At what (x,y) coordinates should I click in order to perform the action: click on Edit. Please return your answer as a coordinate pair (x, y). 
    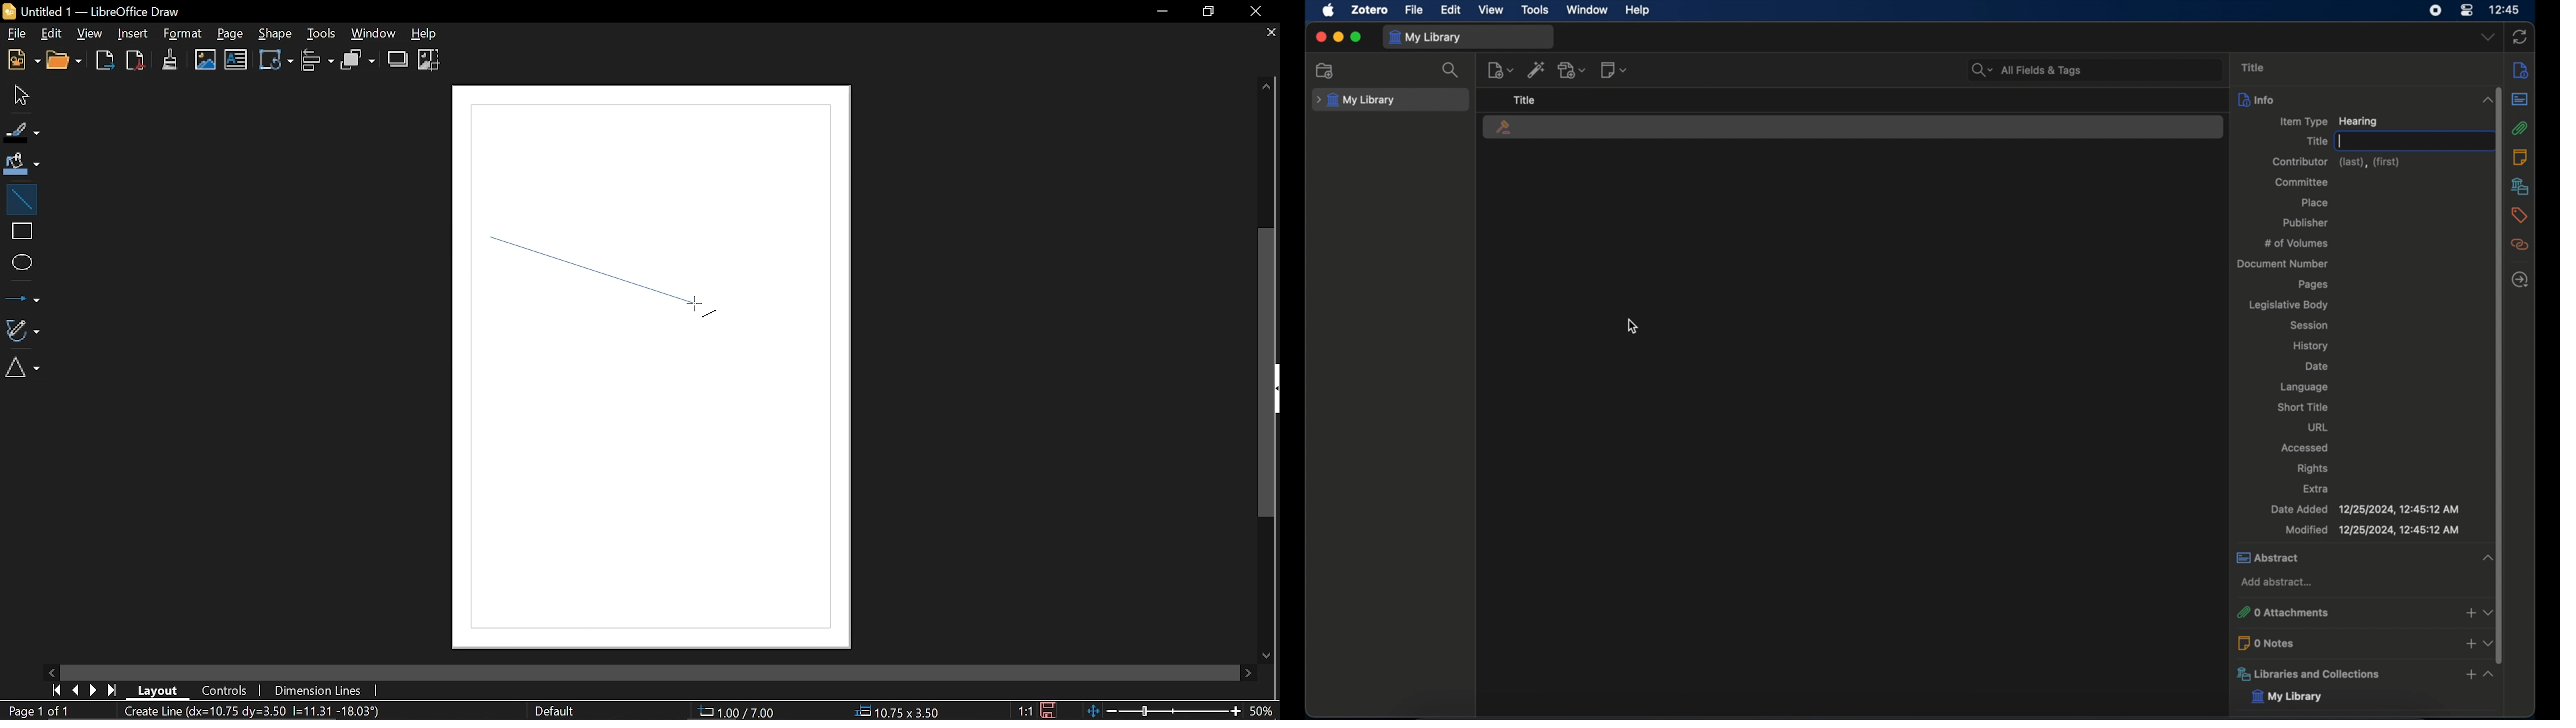
    Looking at the image, I should click on (52, 32).